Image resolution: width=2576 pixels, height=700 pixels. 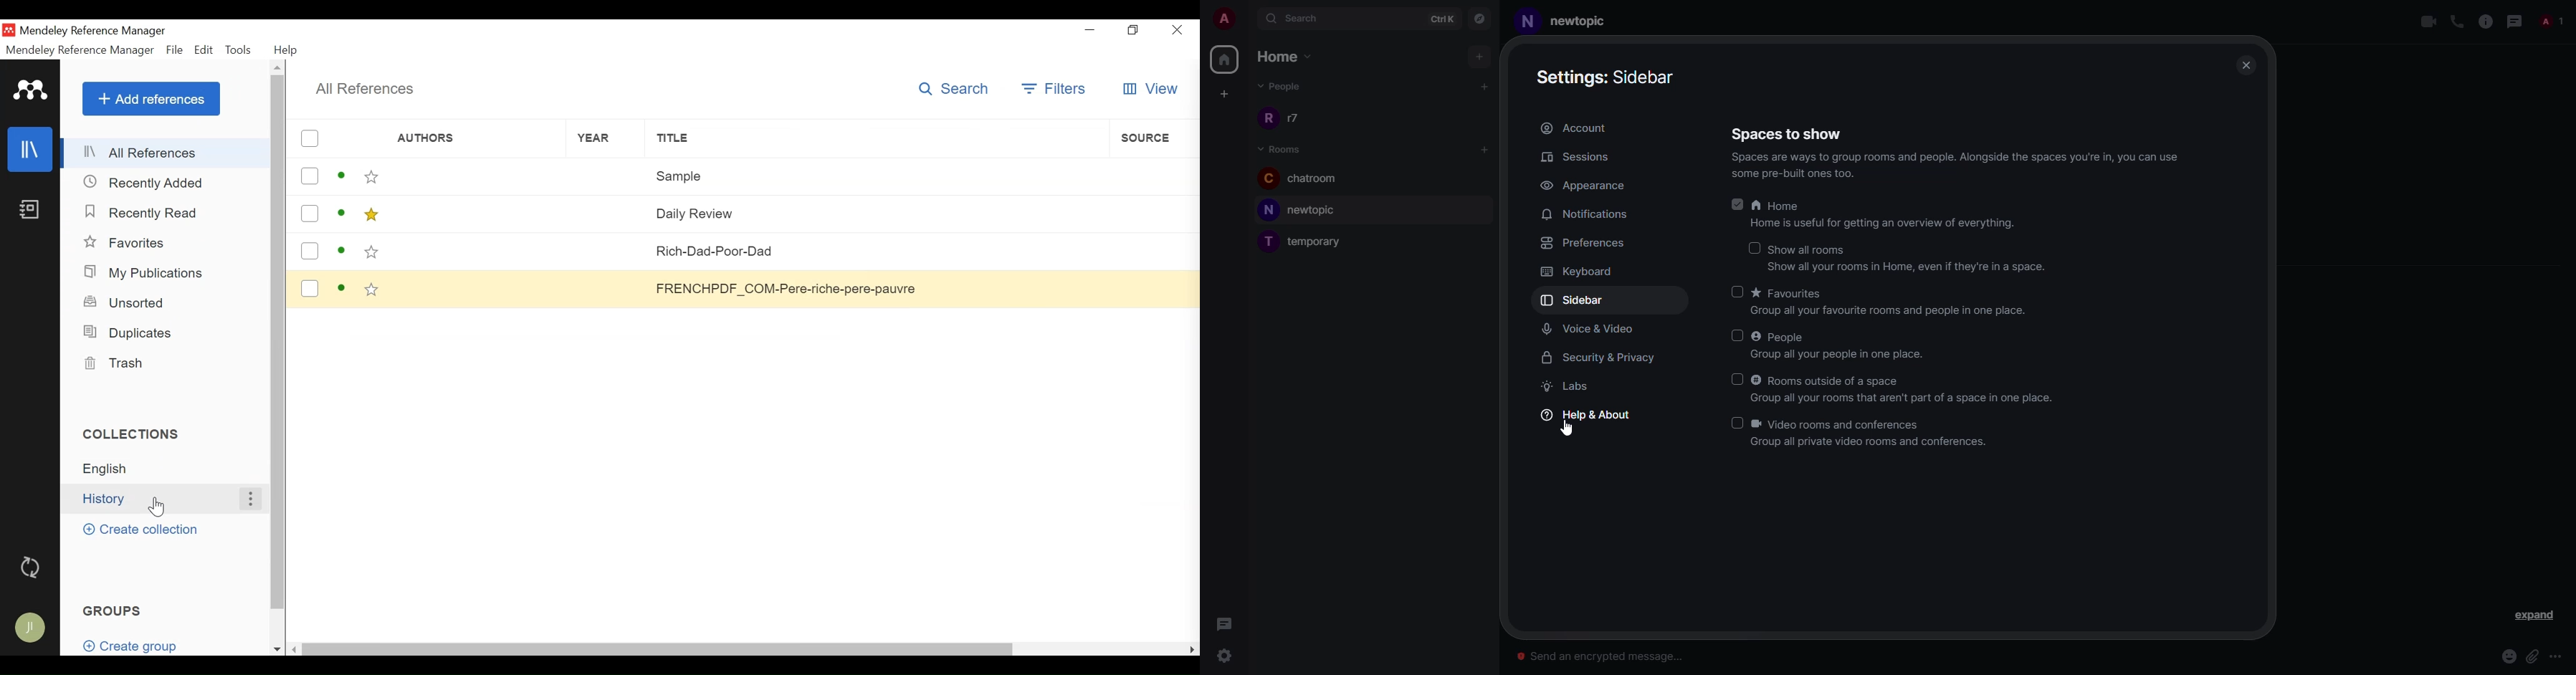 I want to click on attach, so click(x=2532, y=656).